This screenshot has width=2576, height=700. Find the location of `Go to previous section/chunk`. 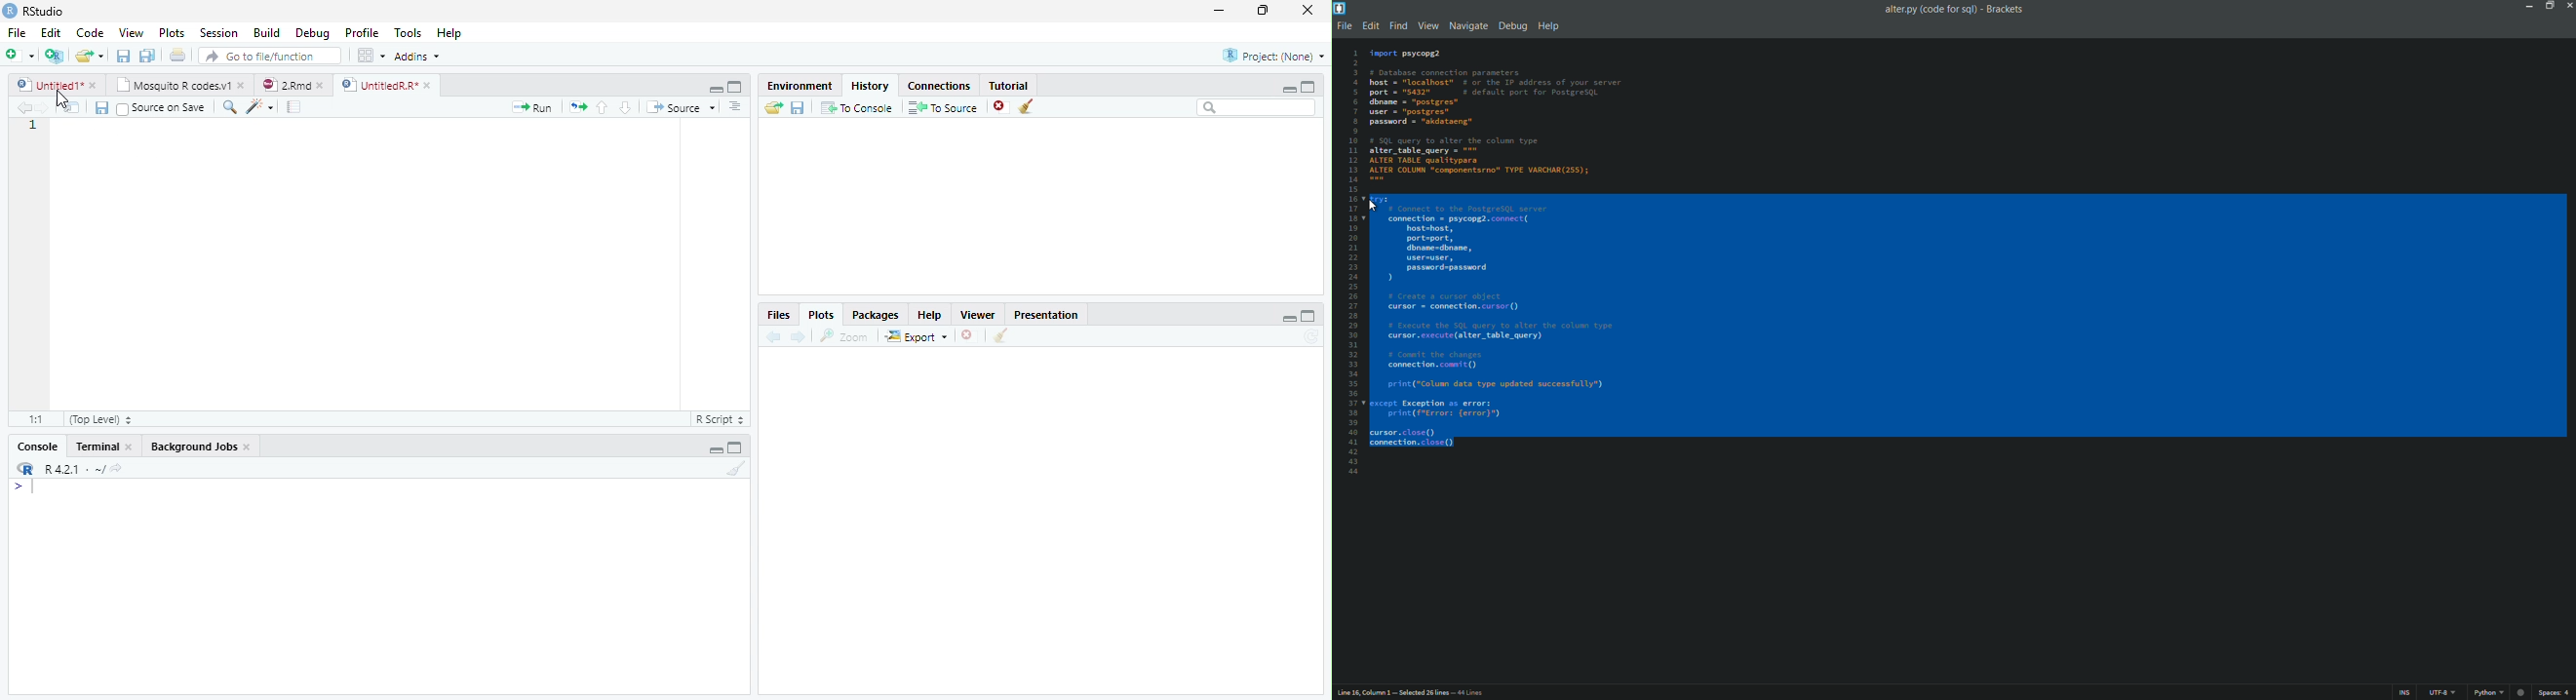

Go to previous section/chunk is located at coordinates (602, 107).